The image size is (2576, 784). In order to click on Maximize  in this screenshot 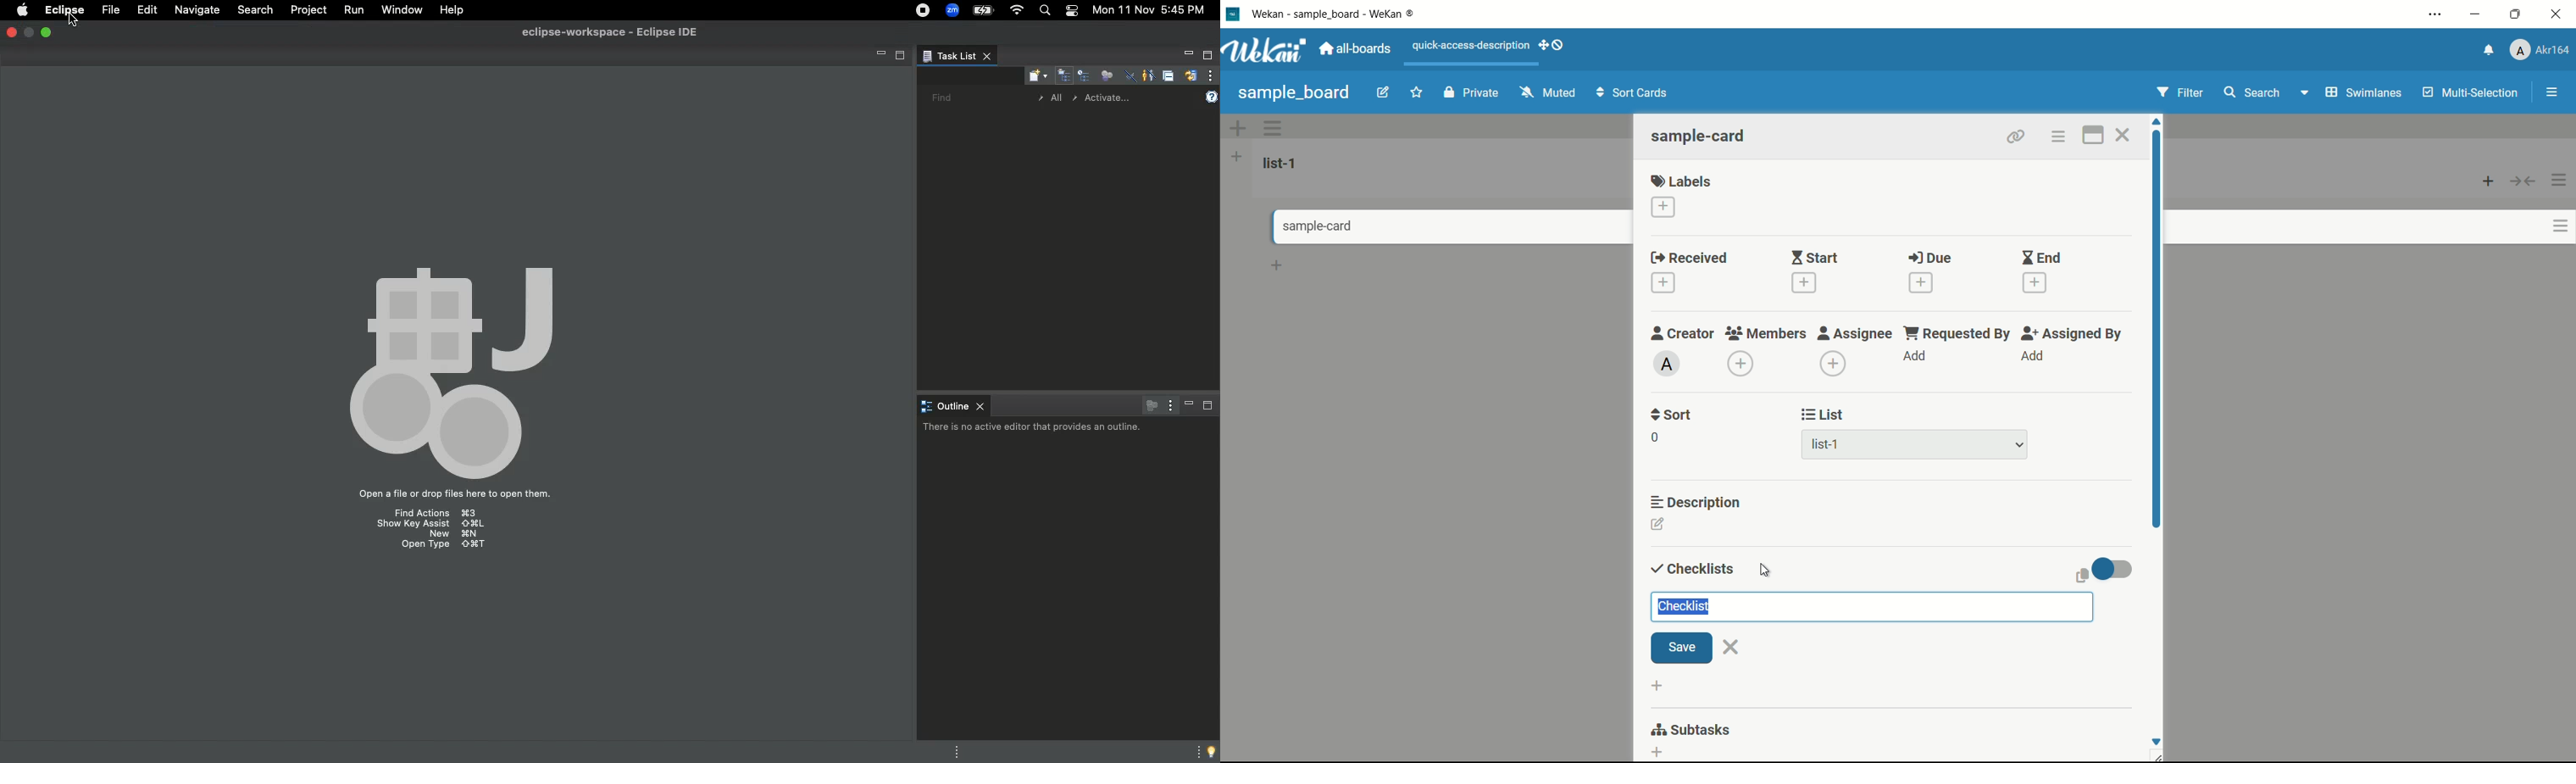, I will do `click(1208, 56)`.